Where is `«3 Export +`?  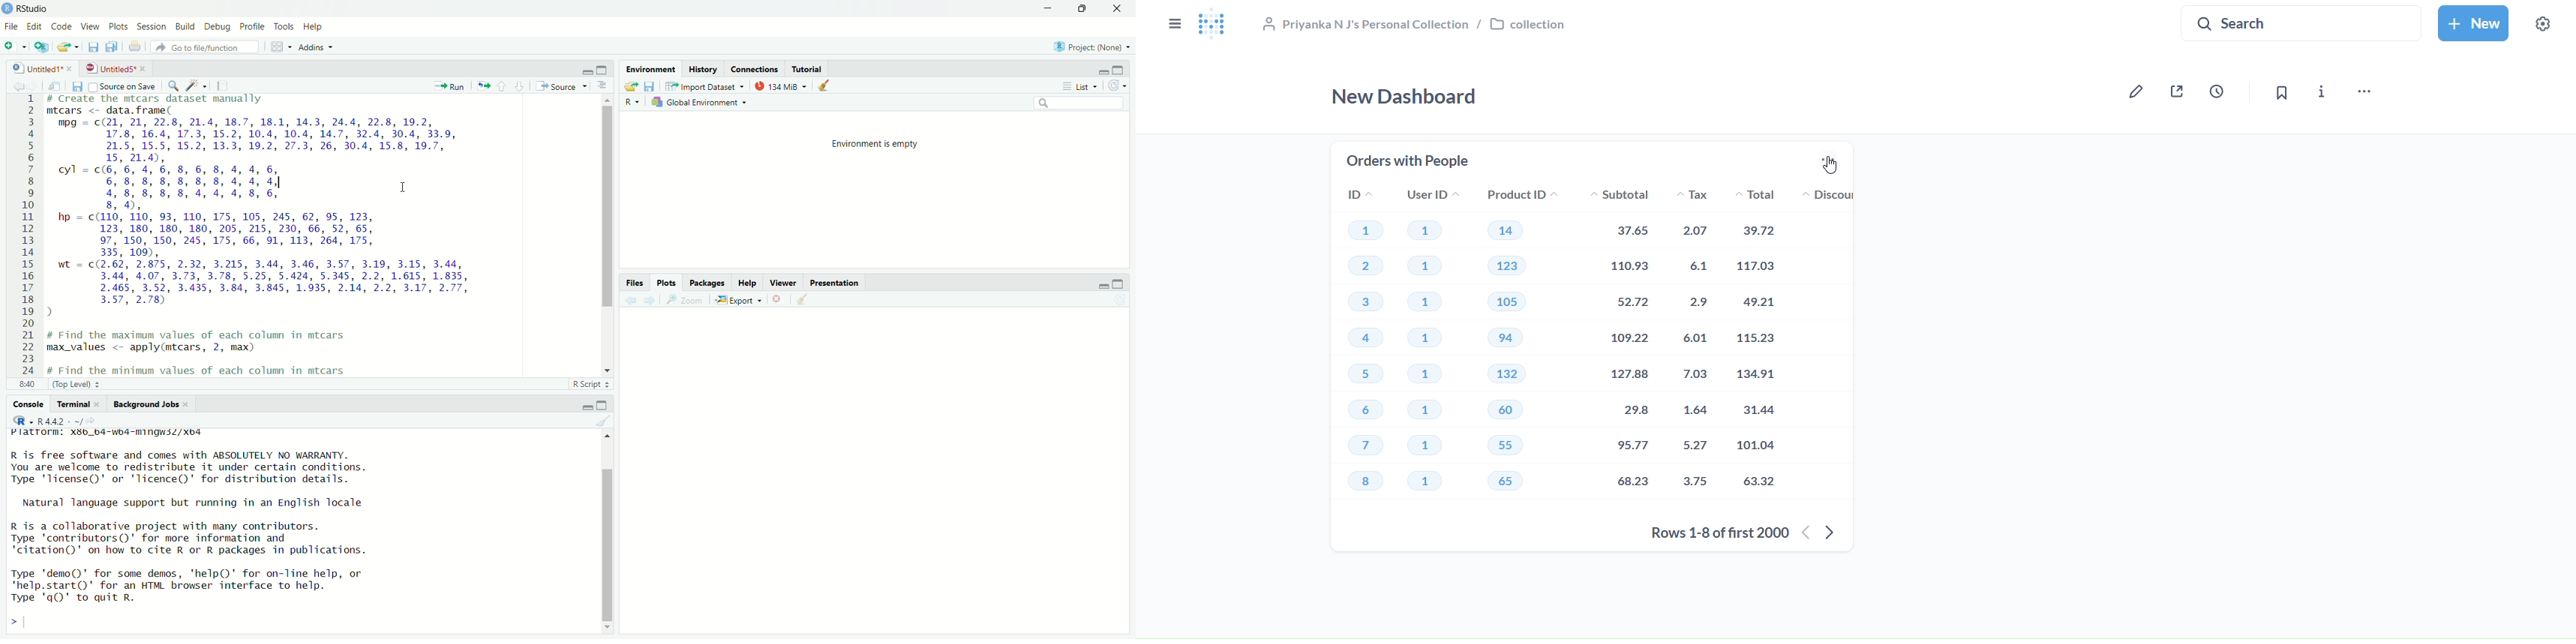
«3 Export + is located at coordinates (740, 299).